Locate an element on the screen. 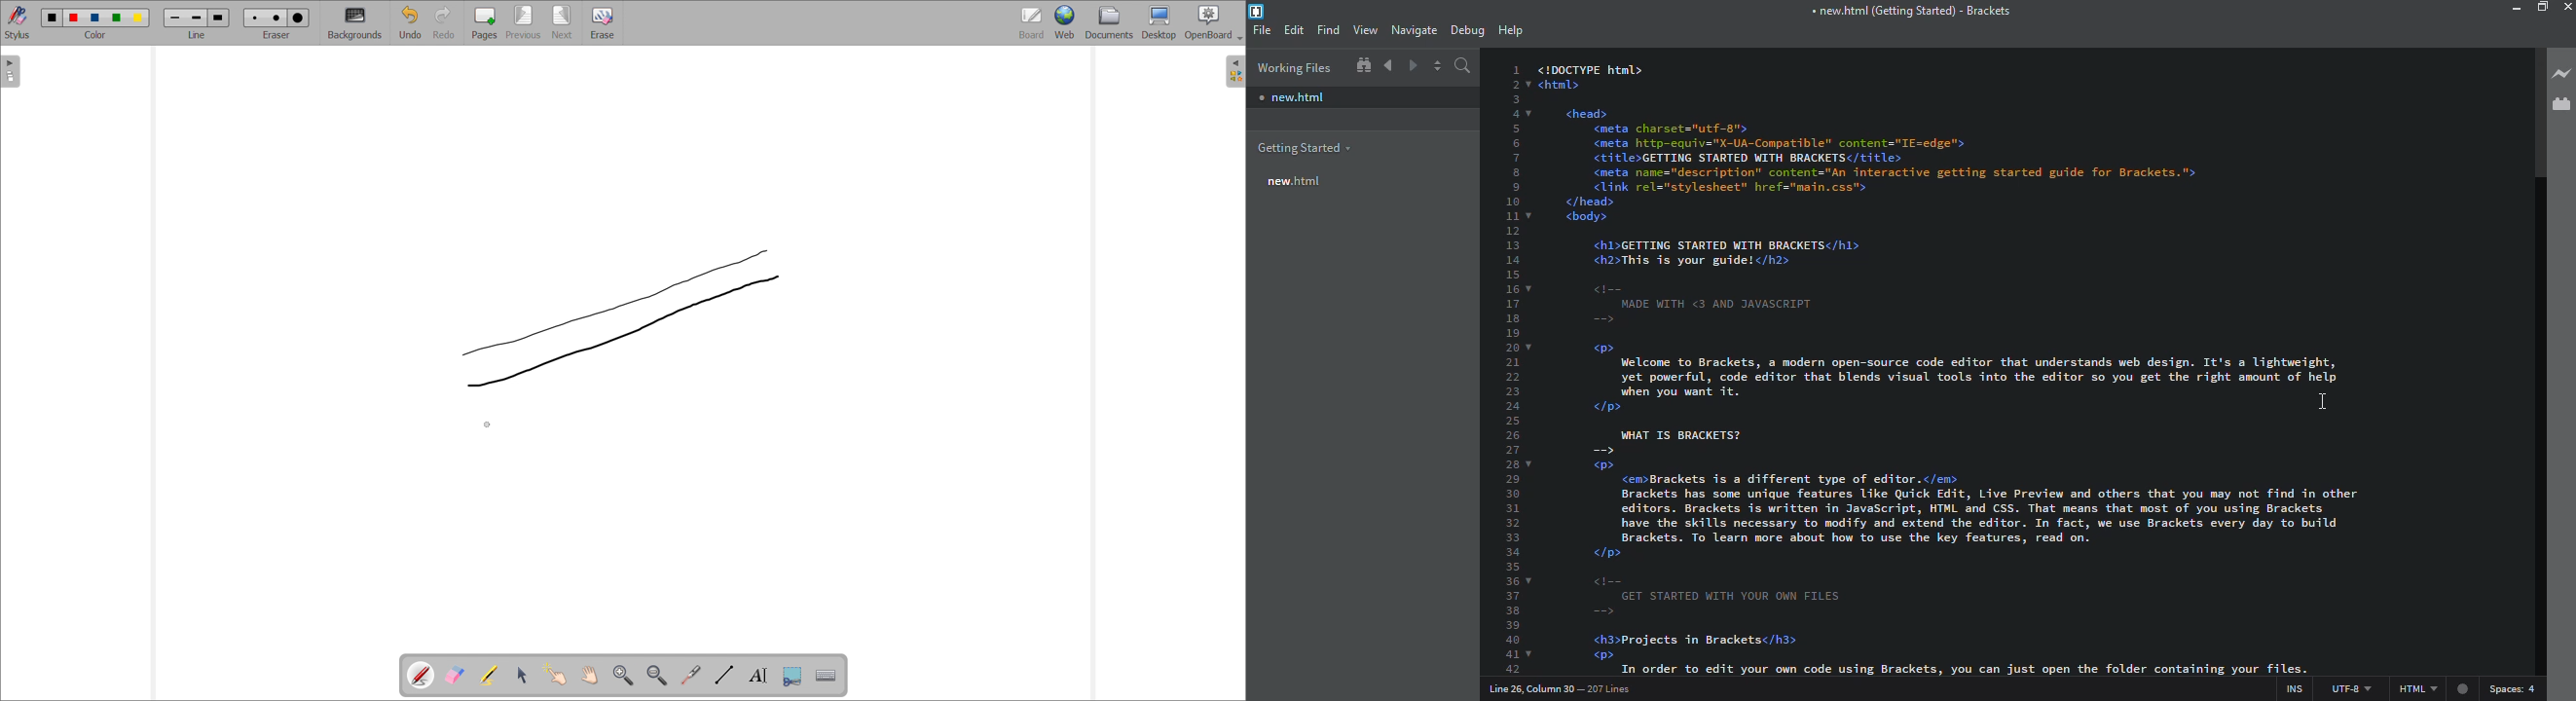 This screenshot has width=2576, height=728. redo is located at coordinates (445, 22).